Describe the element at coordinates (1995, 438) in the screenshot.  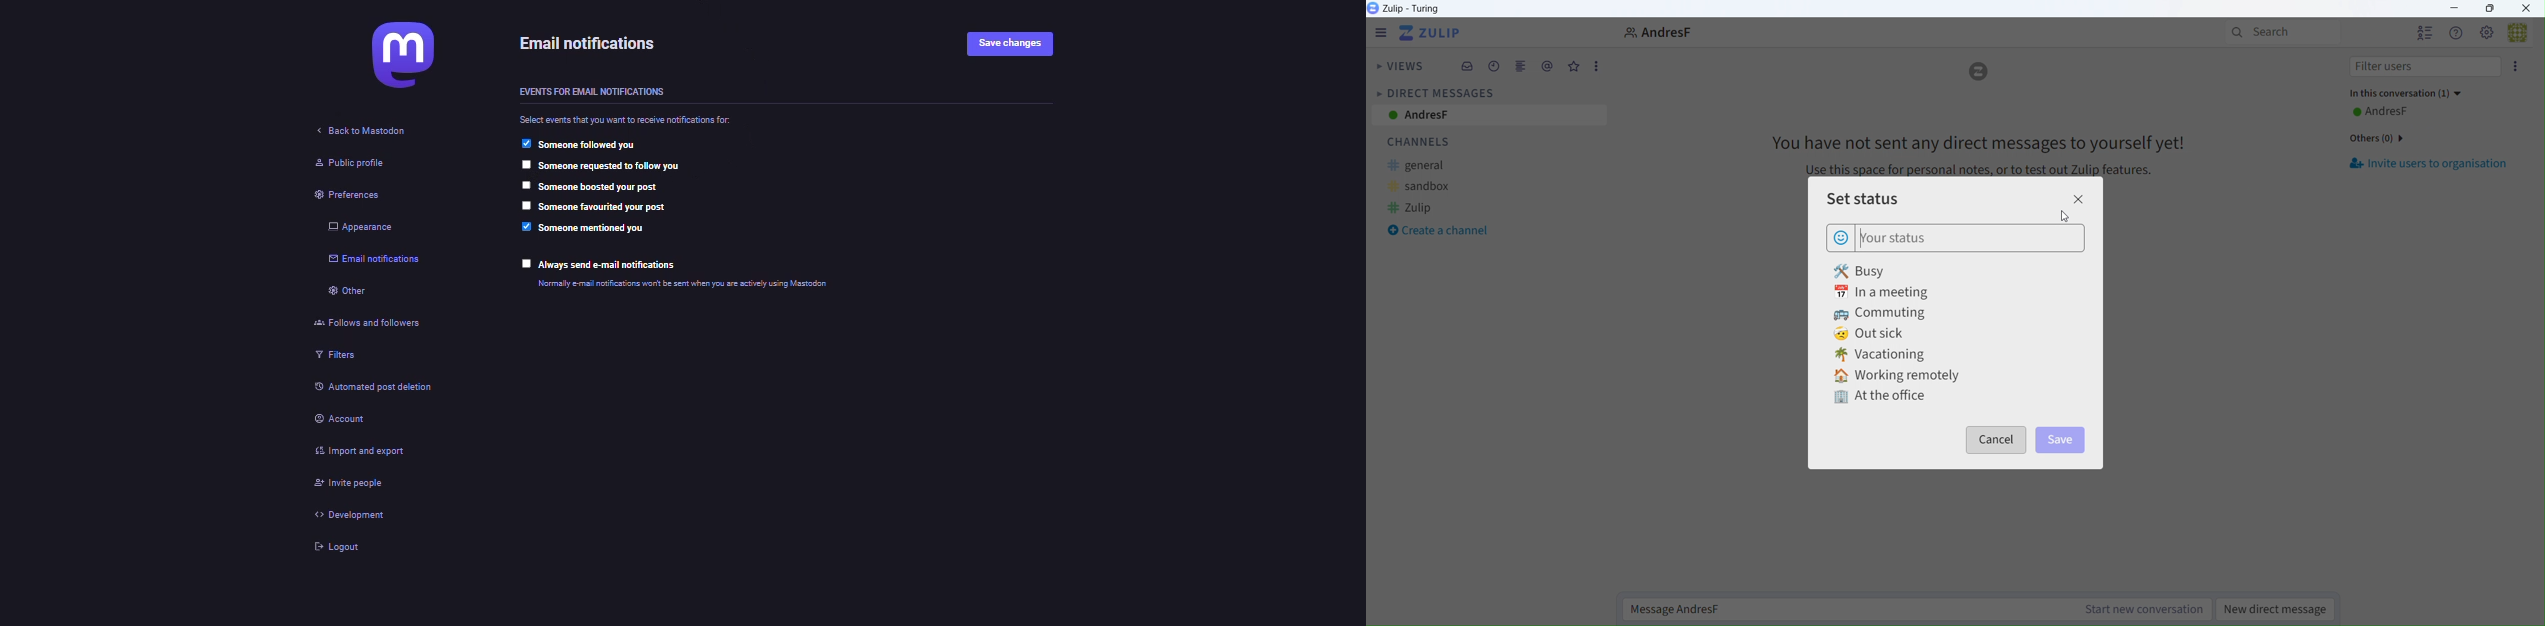
I see `Cancel` at that location.